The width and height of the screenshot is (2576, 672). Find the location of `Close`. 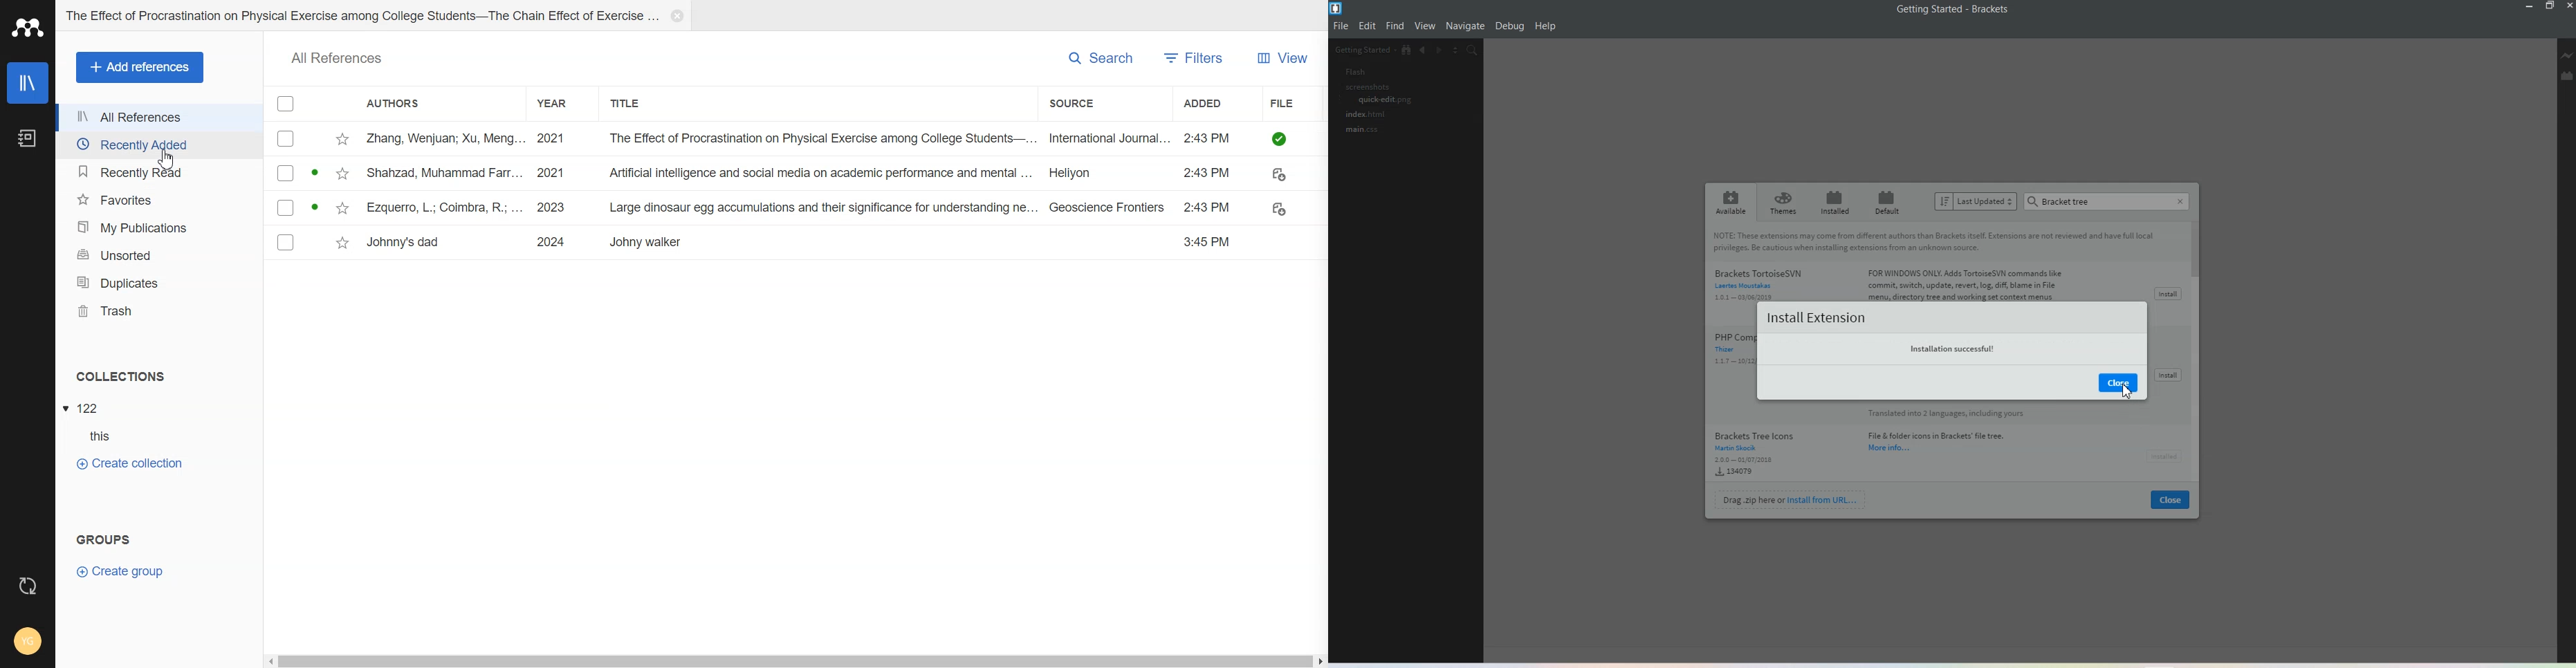

Close is located at coordinates (2117, 382).